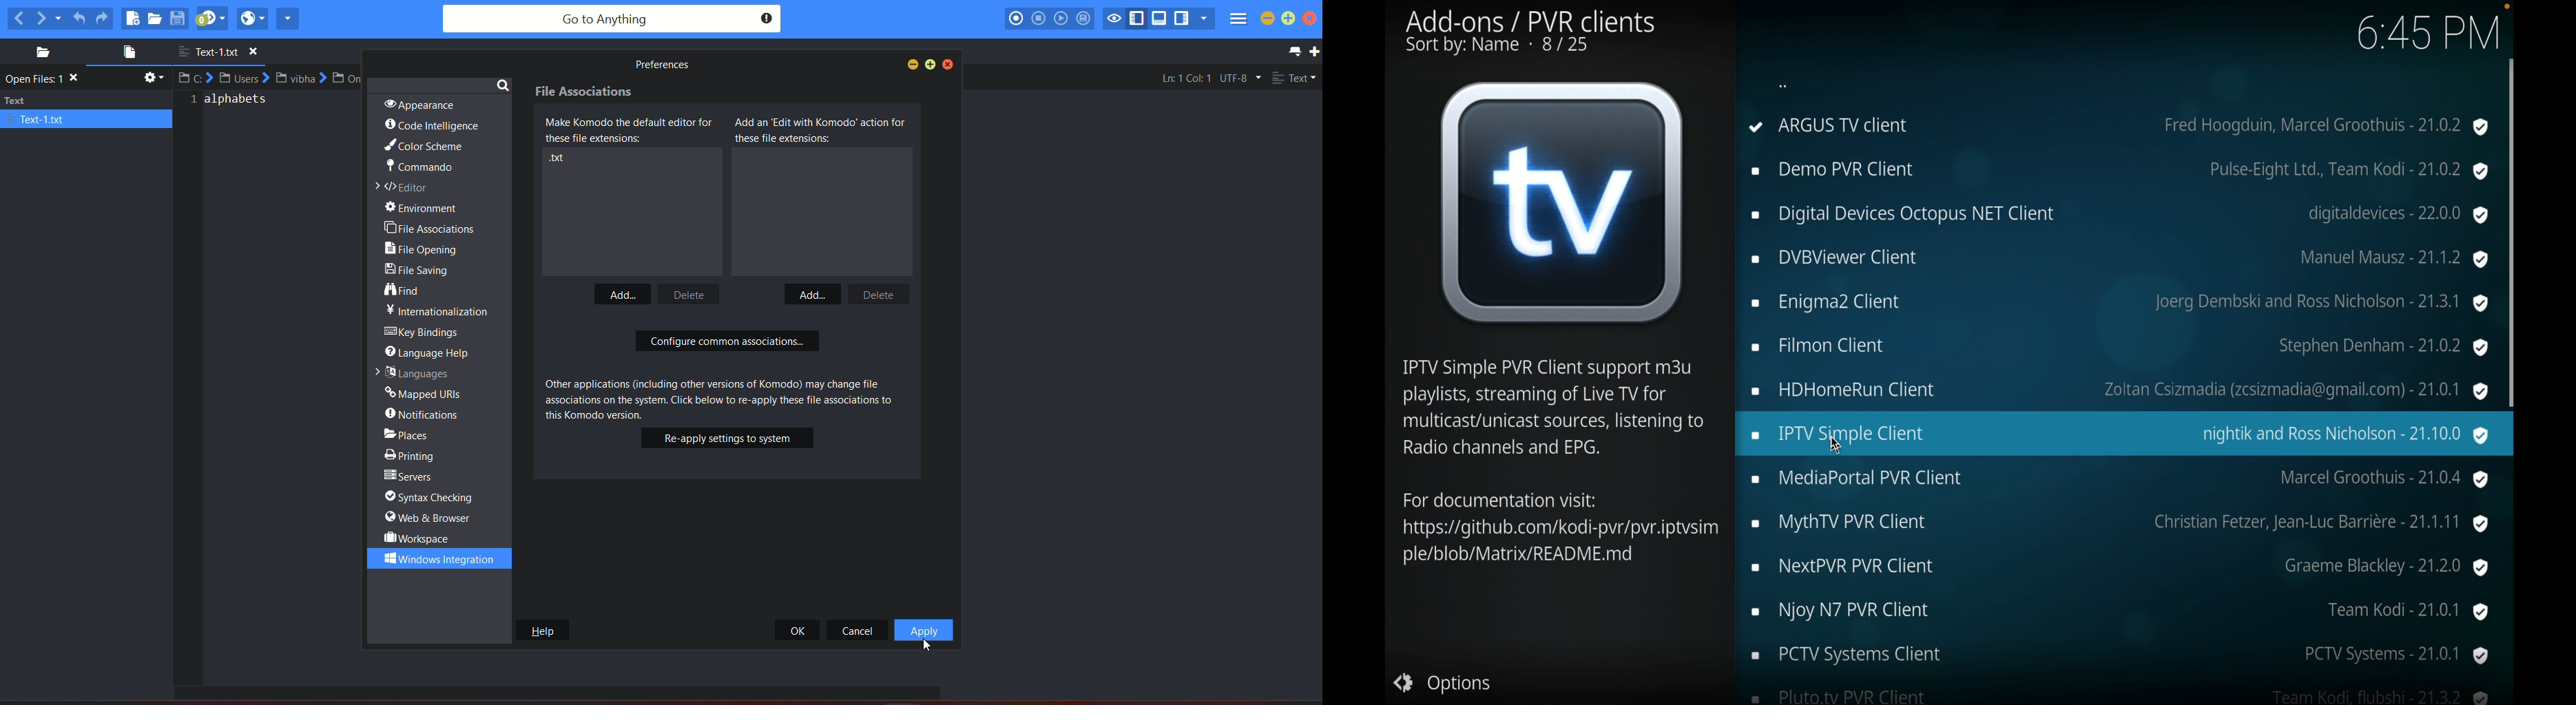 This screenshot has width=2576, height=728. I want to click on hdhomerun client, so click(2120, 392).